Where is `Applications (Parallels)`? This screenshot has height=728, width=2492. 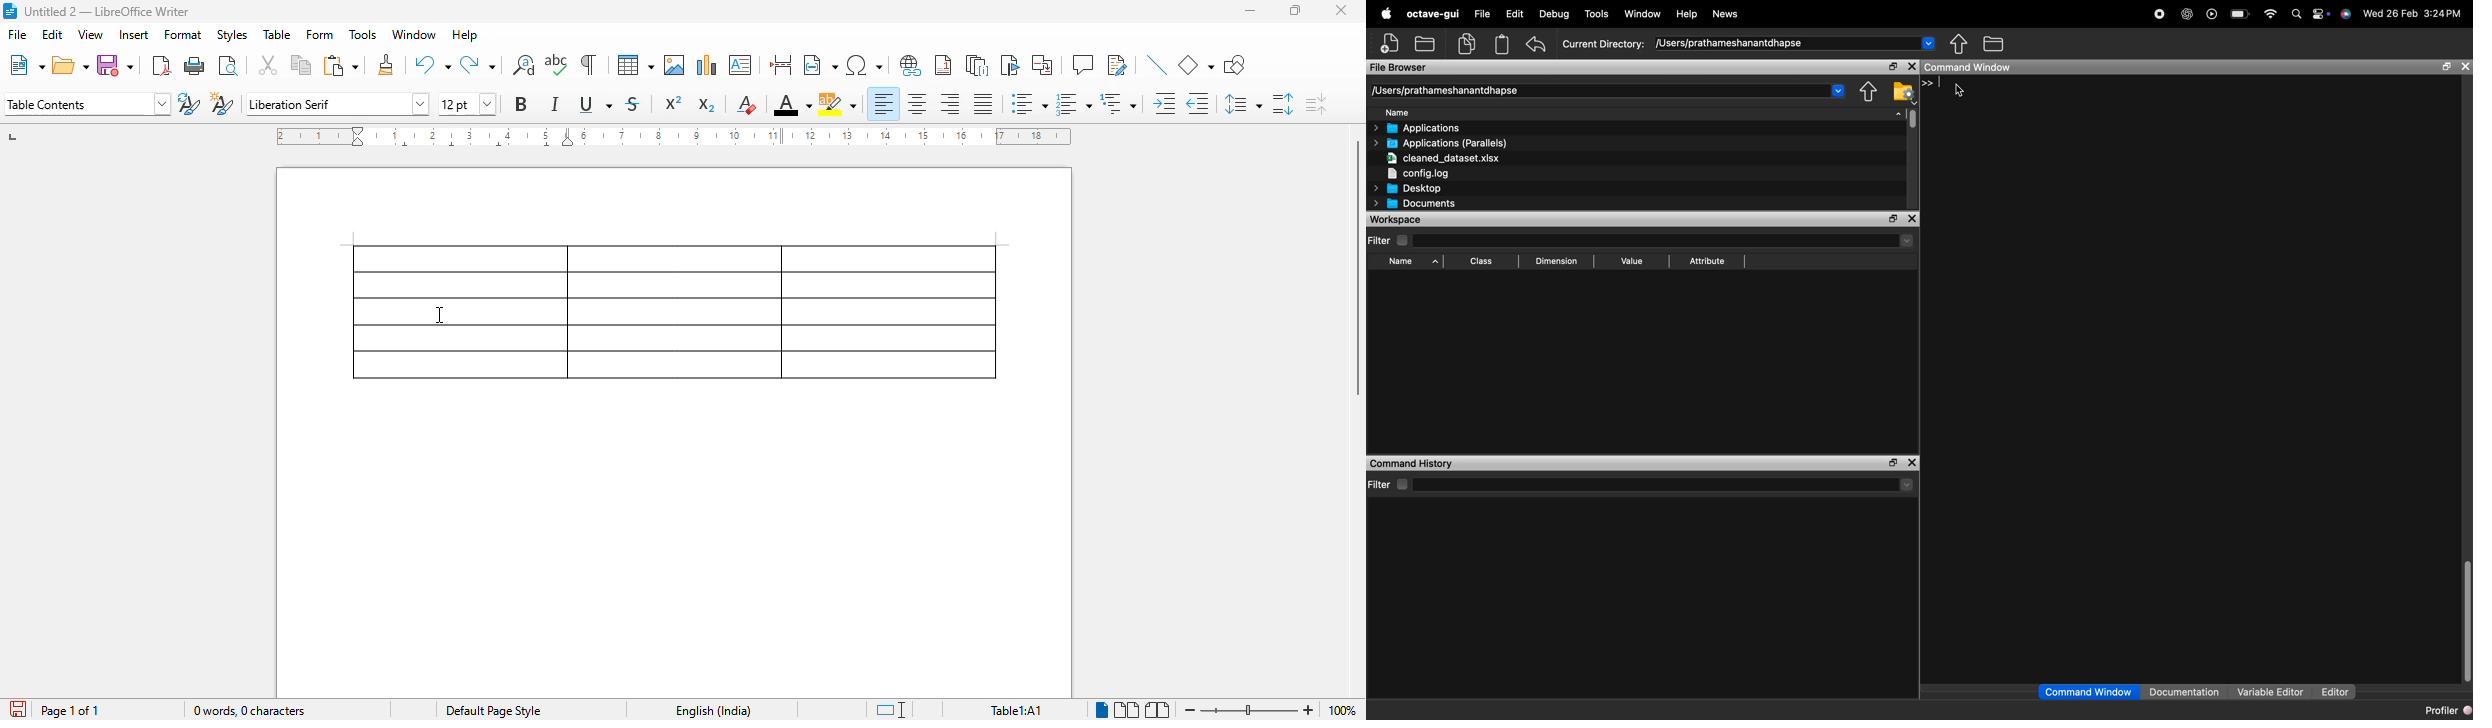
Applications (Parallels) is located at coordinates (1442, 143).